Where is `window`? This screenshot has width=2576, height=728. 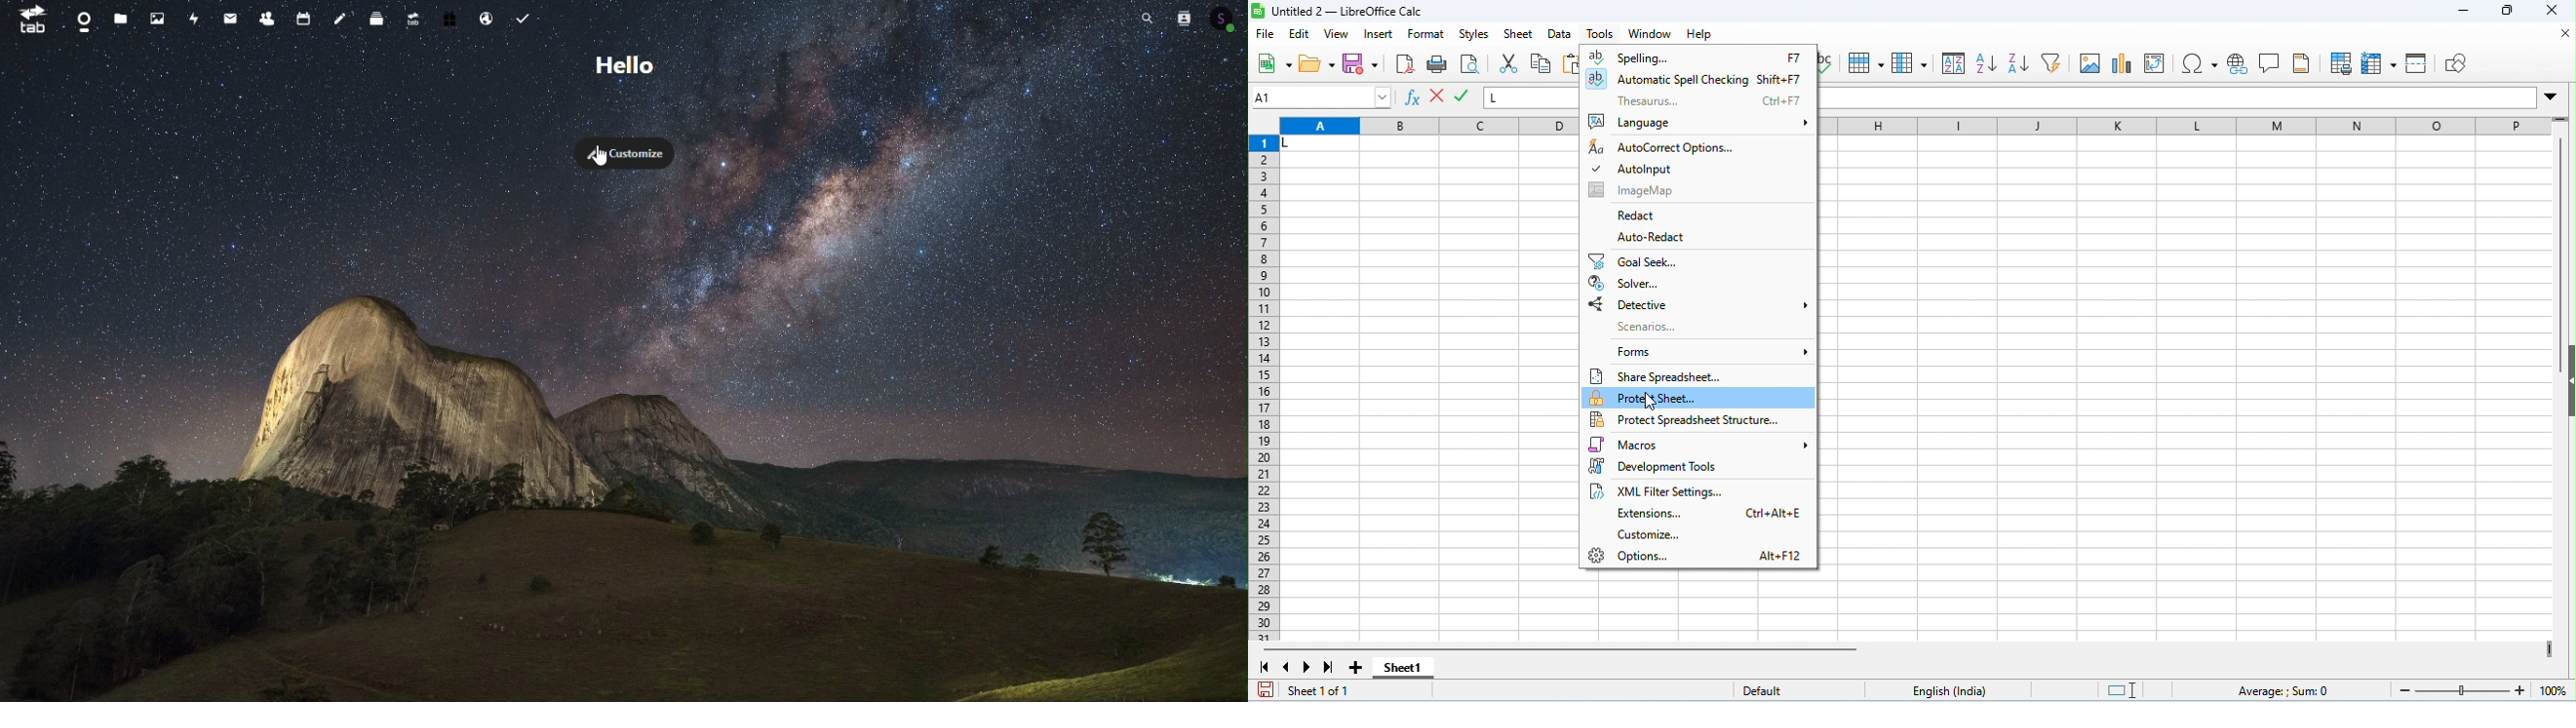
window is located at coordinates (1649, 34).